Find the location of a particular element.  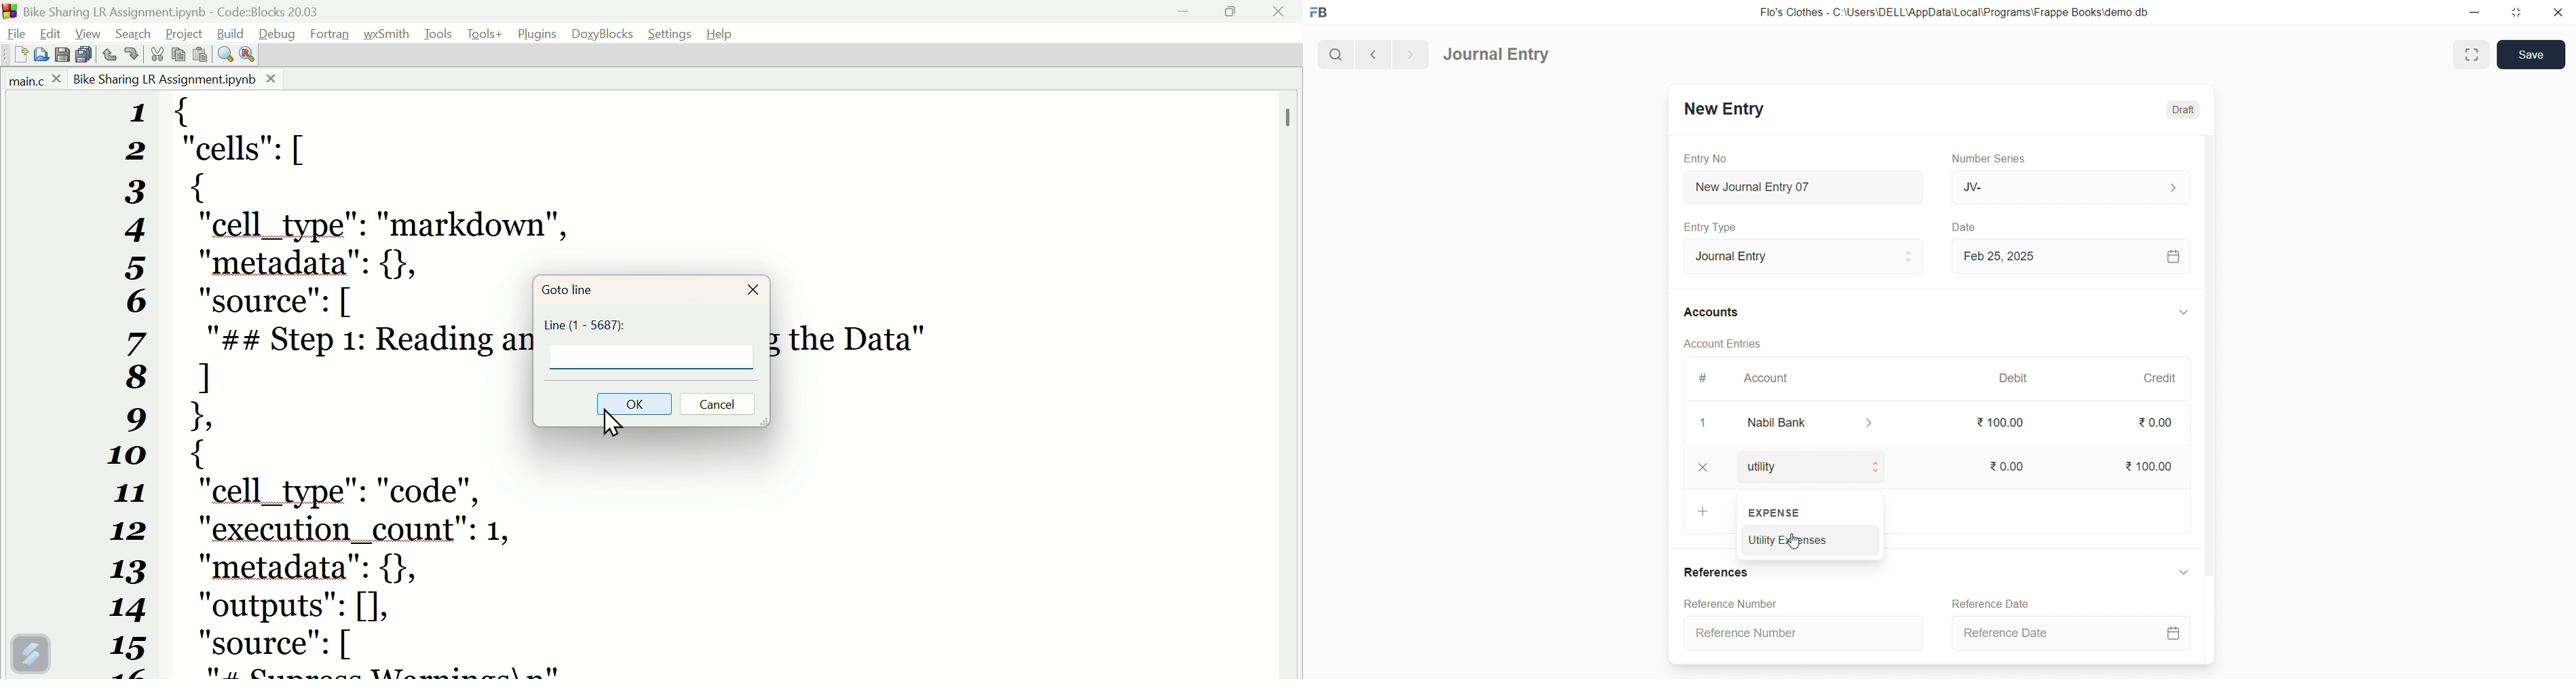

resize is located at coordinates (2514, 12).